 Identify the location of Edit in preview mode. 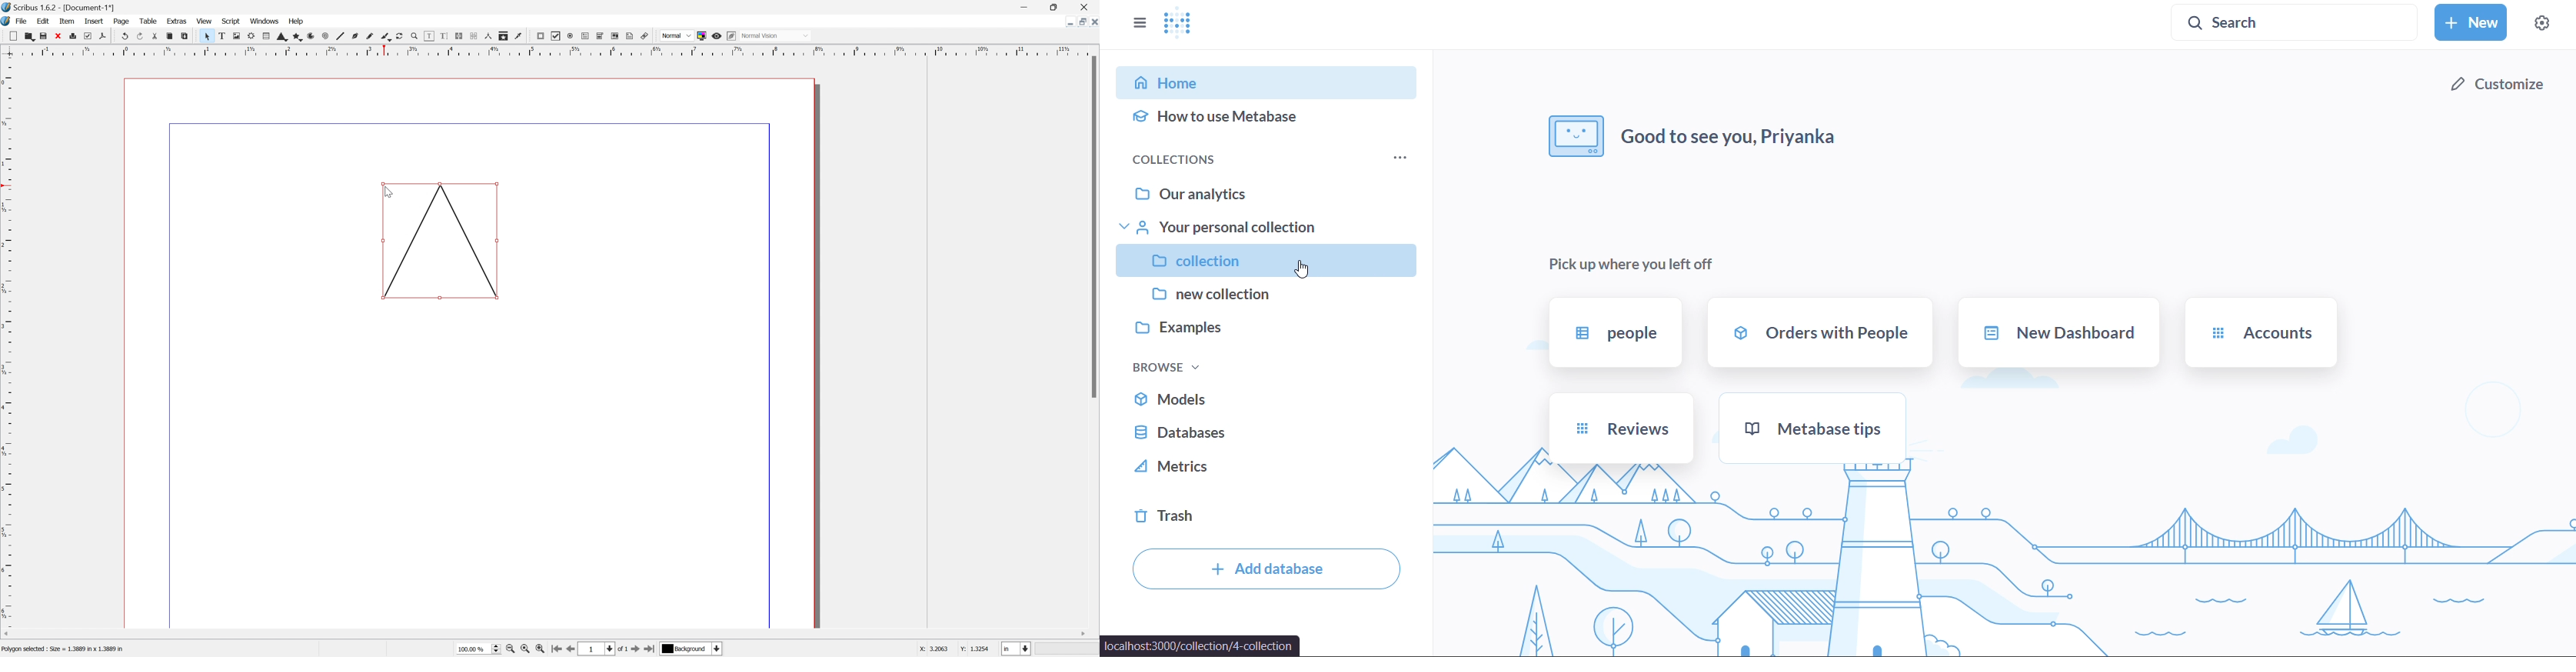
(732, 36).